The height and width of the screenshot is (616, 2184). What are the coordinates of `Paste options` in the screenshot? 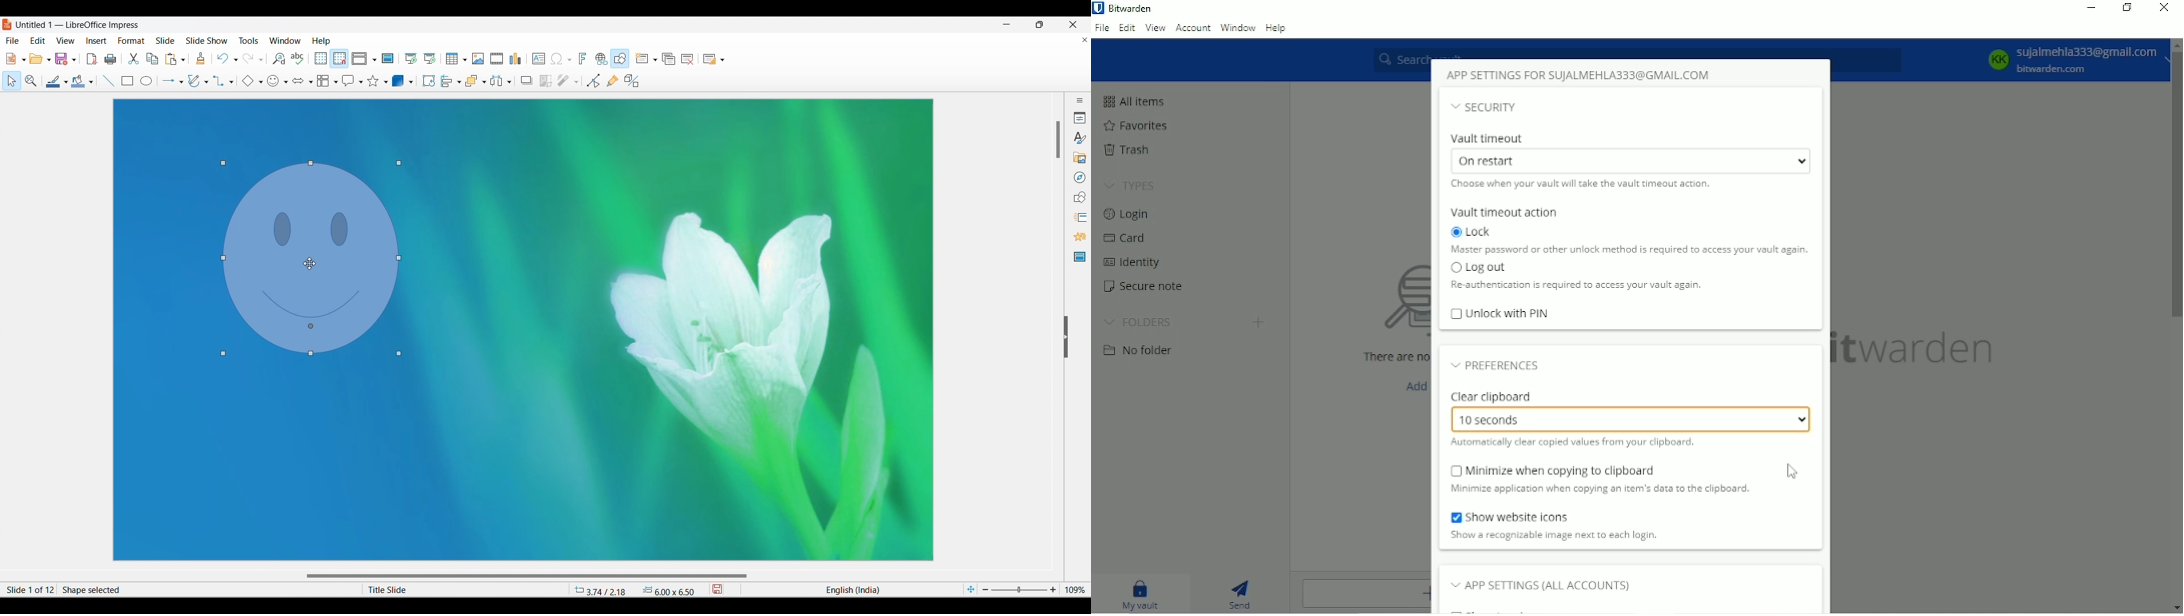 It's located at (183, 60).